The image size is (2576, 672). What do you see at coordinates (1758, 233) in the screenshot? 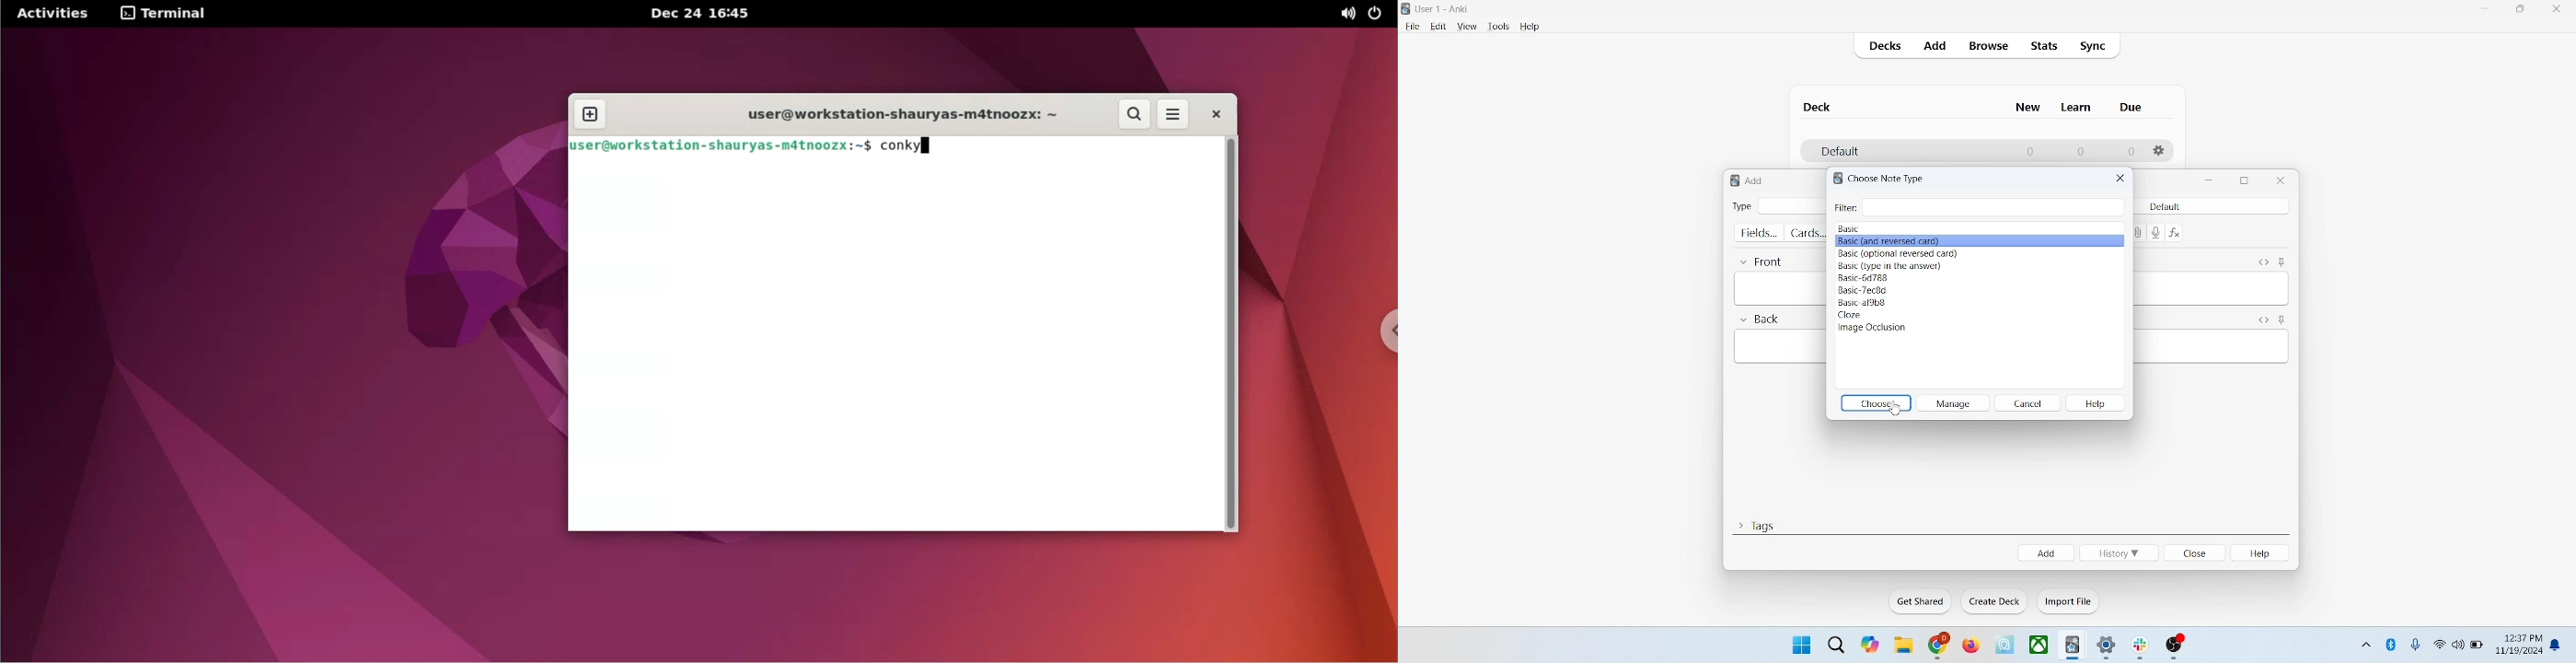
I see `fields` at bounding box center [1758, 233].